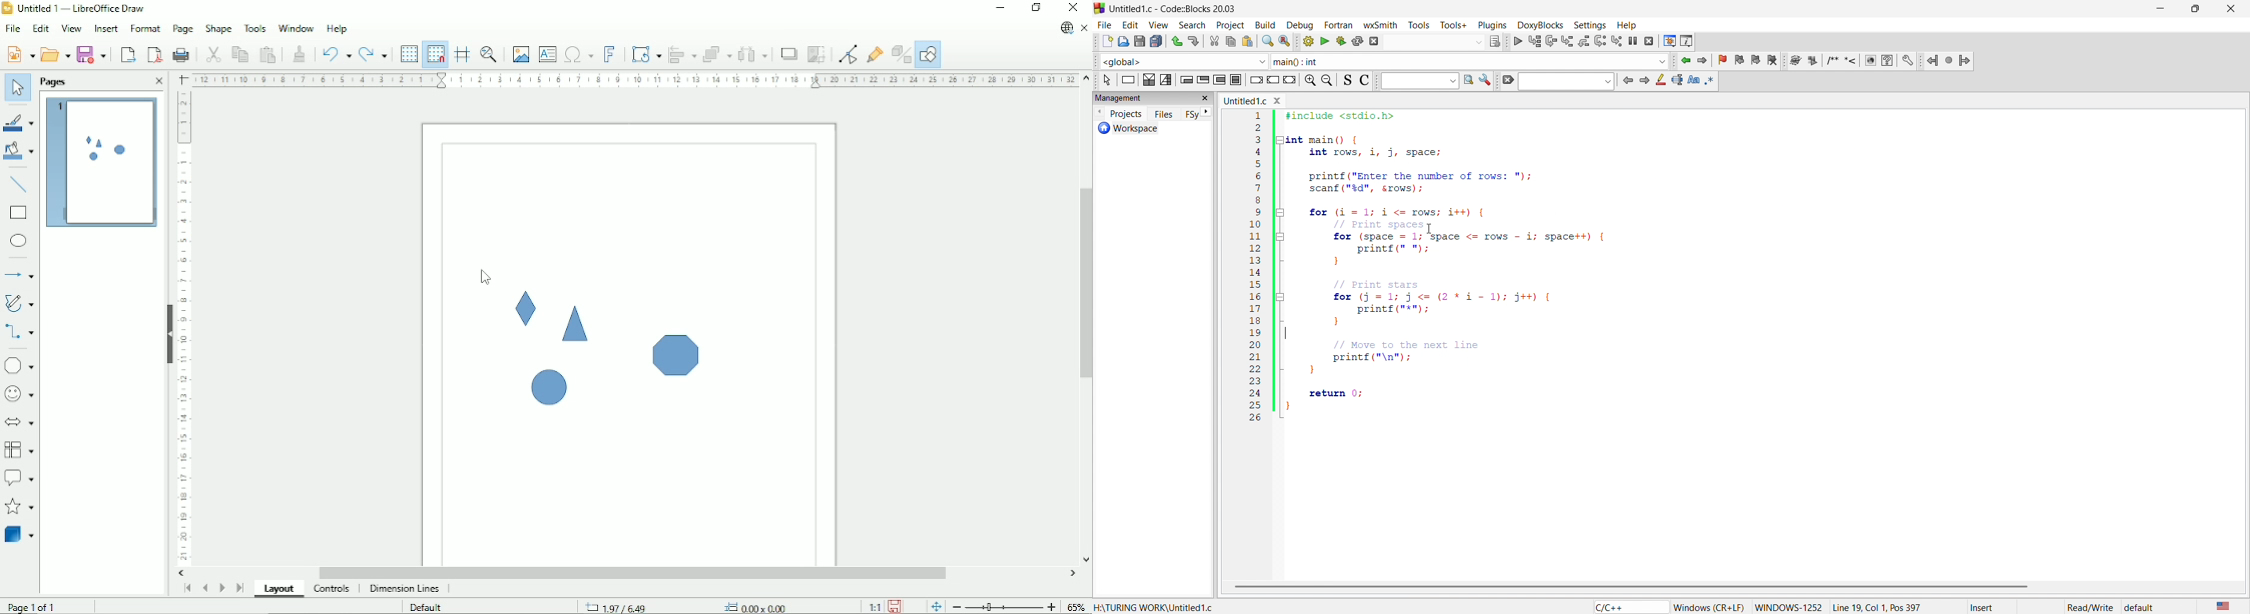 The image size is (2268, 616). What do you see at coordinates (22, 365) in the screenshot?
I see `Basic shapes` at bounding box center [22, 365].